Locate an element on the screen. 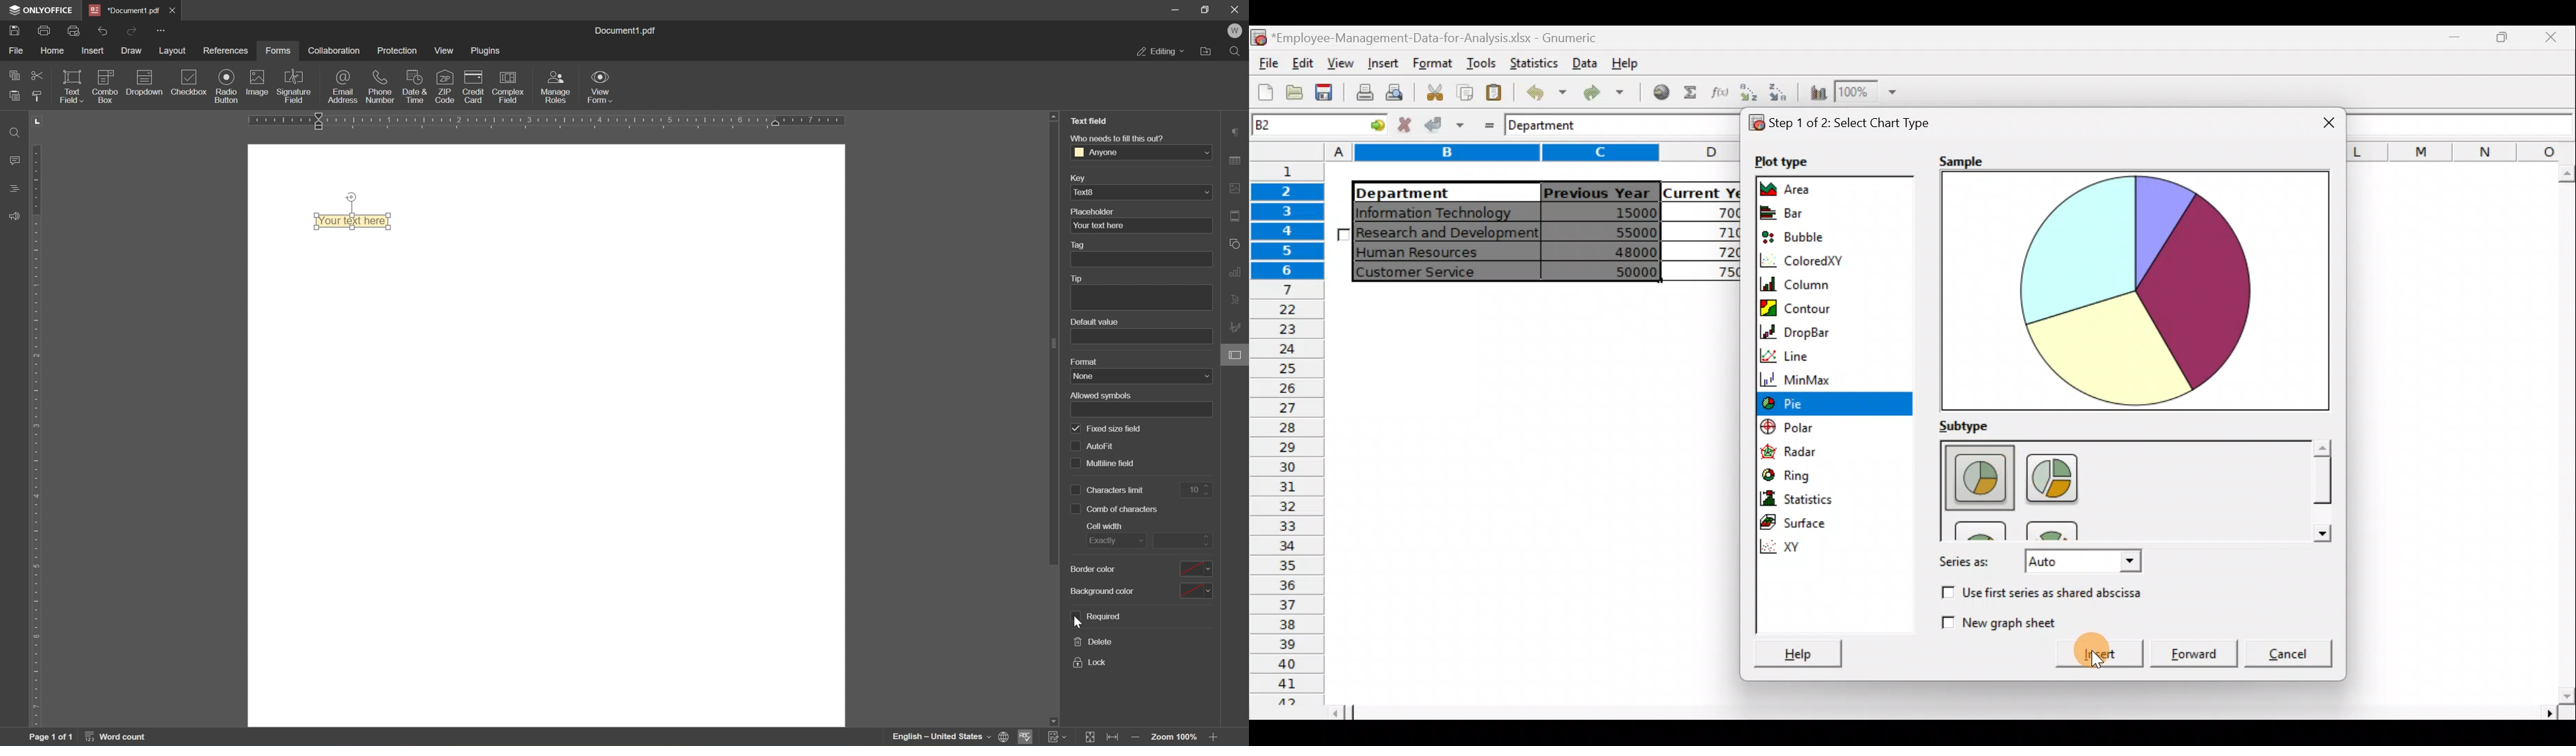 The width and height of the screenshot is (2576, 756). quick print is located at coordinates (76, 31).